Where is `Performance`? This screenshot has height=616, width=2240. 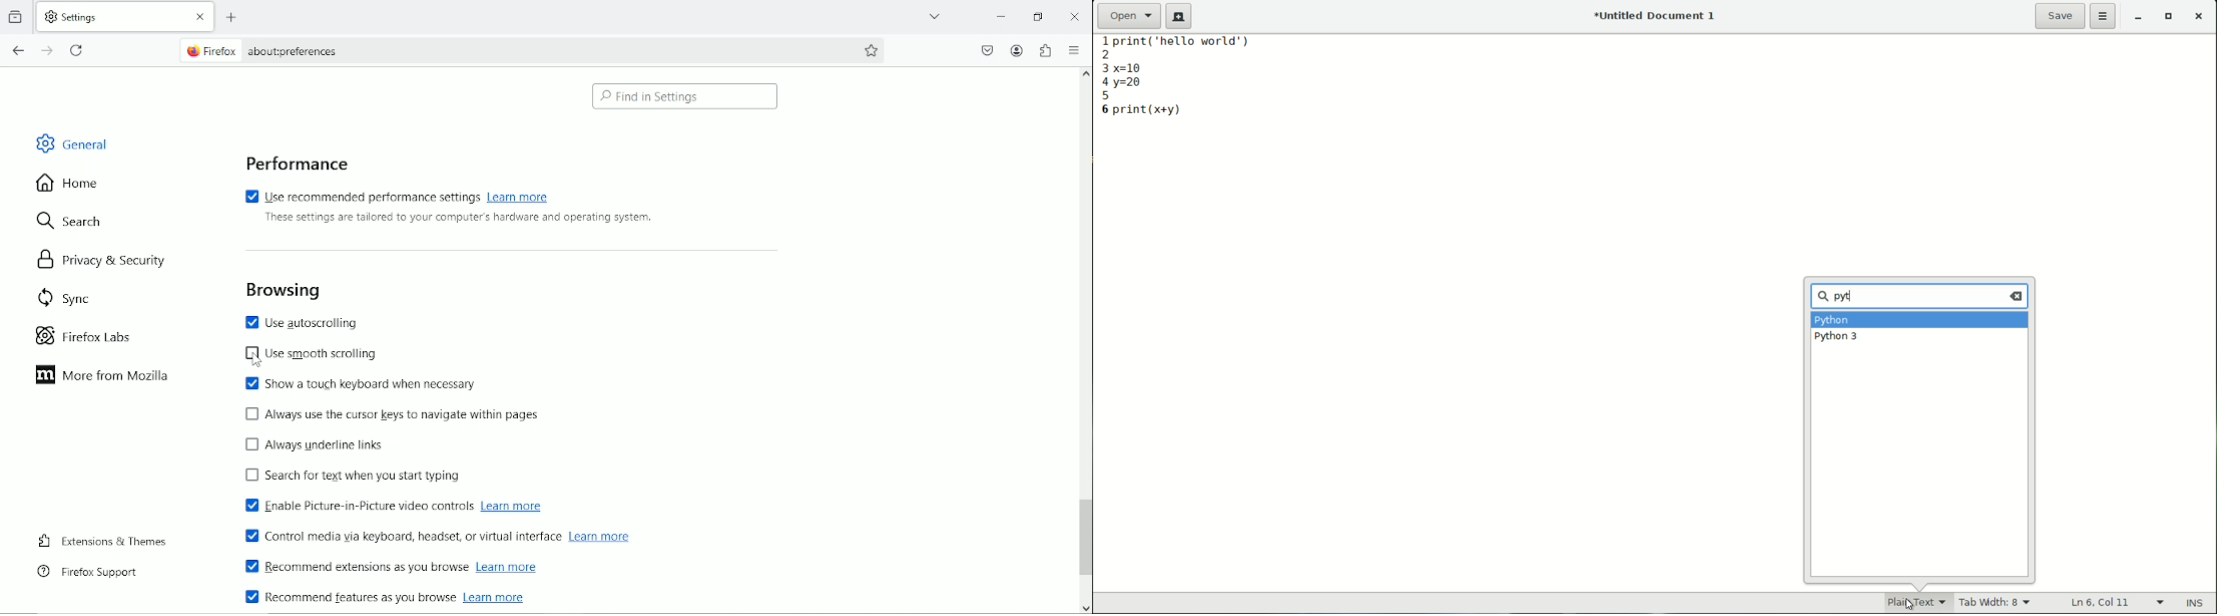
Performance is located at coordinates (293, 161).